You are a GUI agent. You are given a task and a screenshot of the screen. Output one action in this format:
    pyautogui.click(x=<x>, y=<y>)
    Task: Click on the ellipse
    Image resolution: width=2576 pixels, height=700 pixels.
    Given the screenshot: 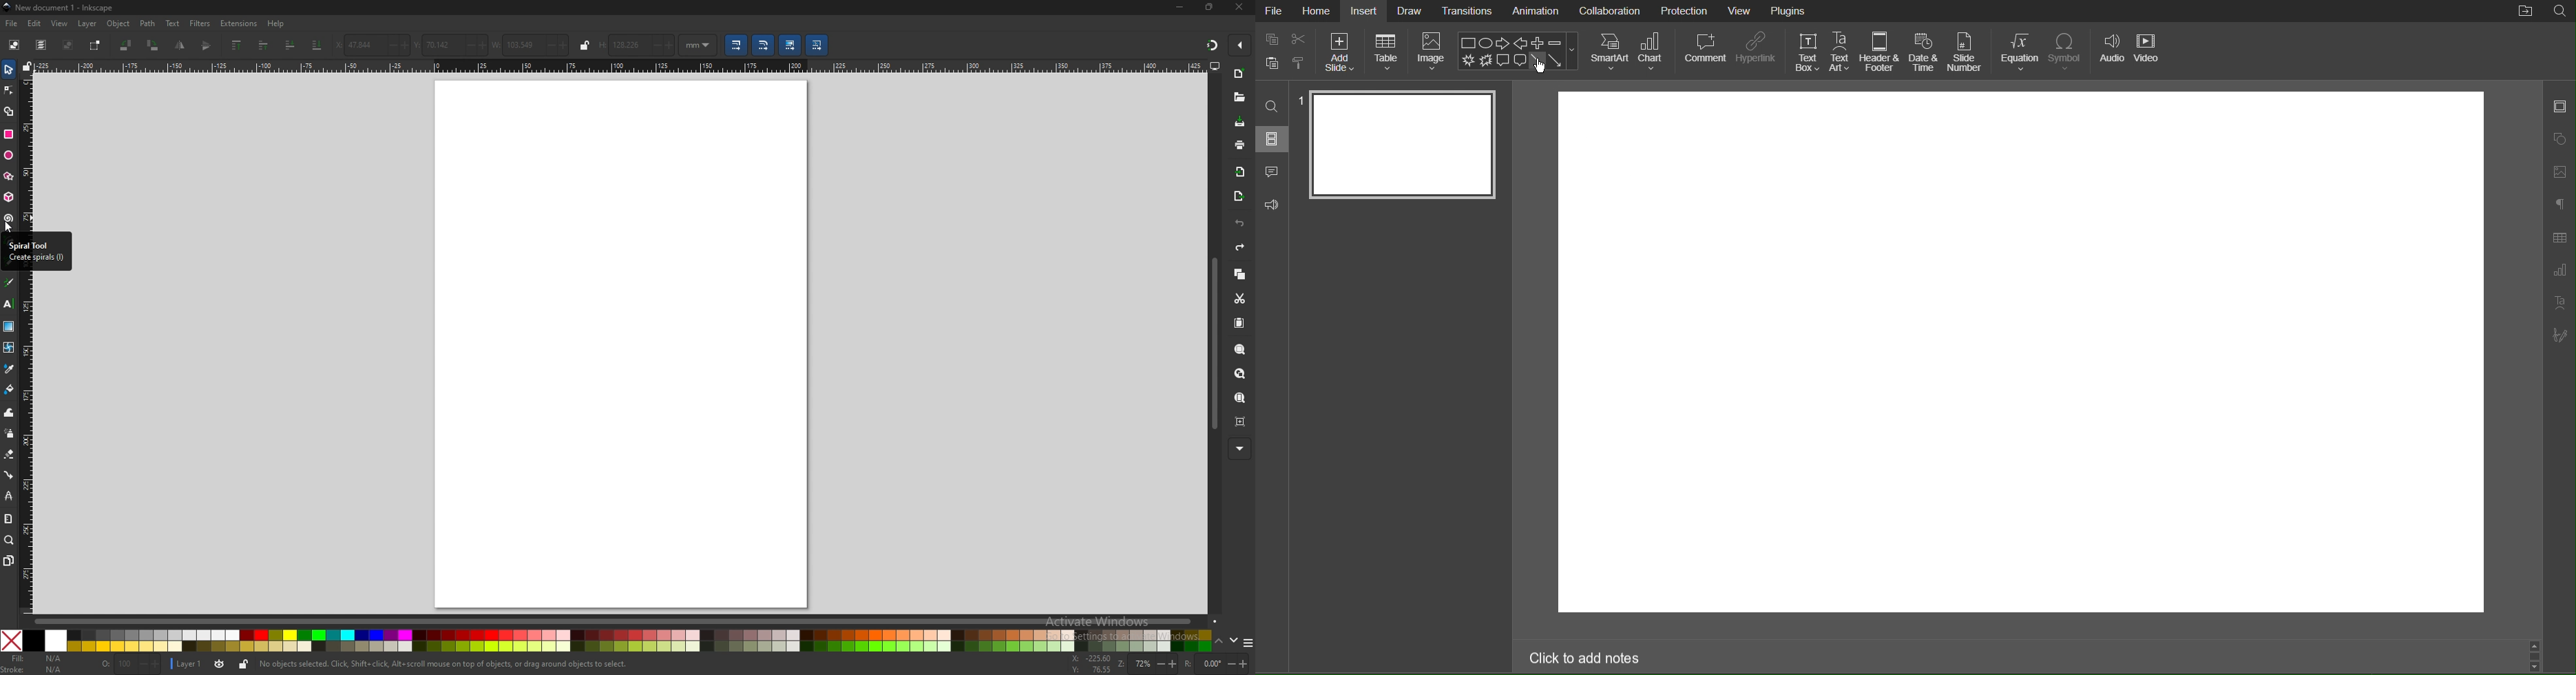 What is the action you would take?
    pyautogui.click(x=9, y=154)
    